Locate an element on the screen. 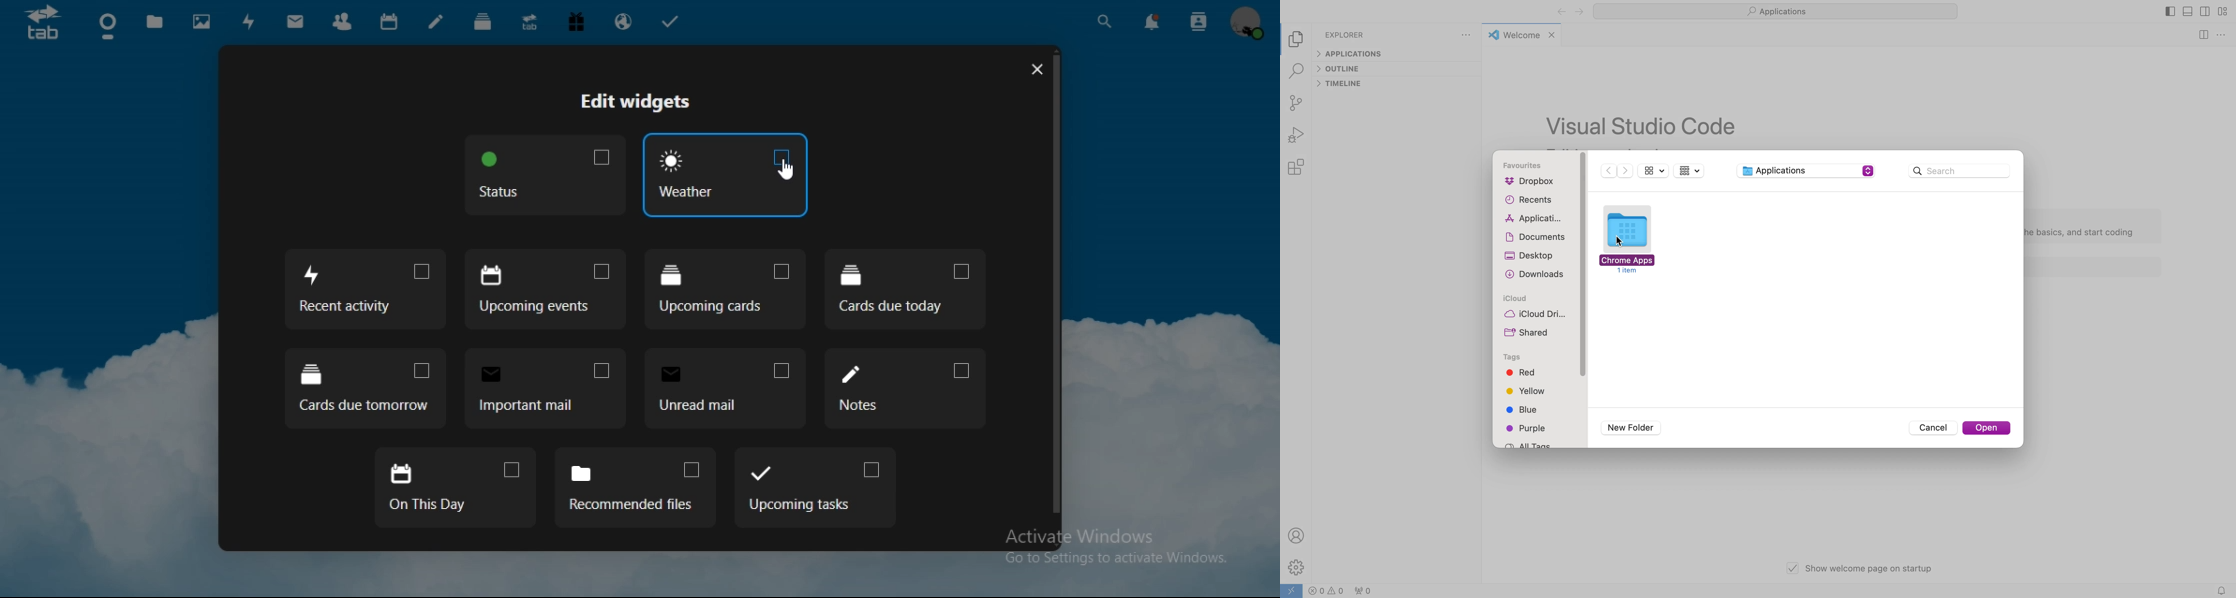 This screenshot has height=616, width=2240. toggle secondary side bar is located at coordinates (2205, 14).